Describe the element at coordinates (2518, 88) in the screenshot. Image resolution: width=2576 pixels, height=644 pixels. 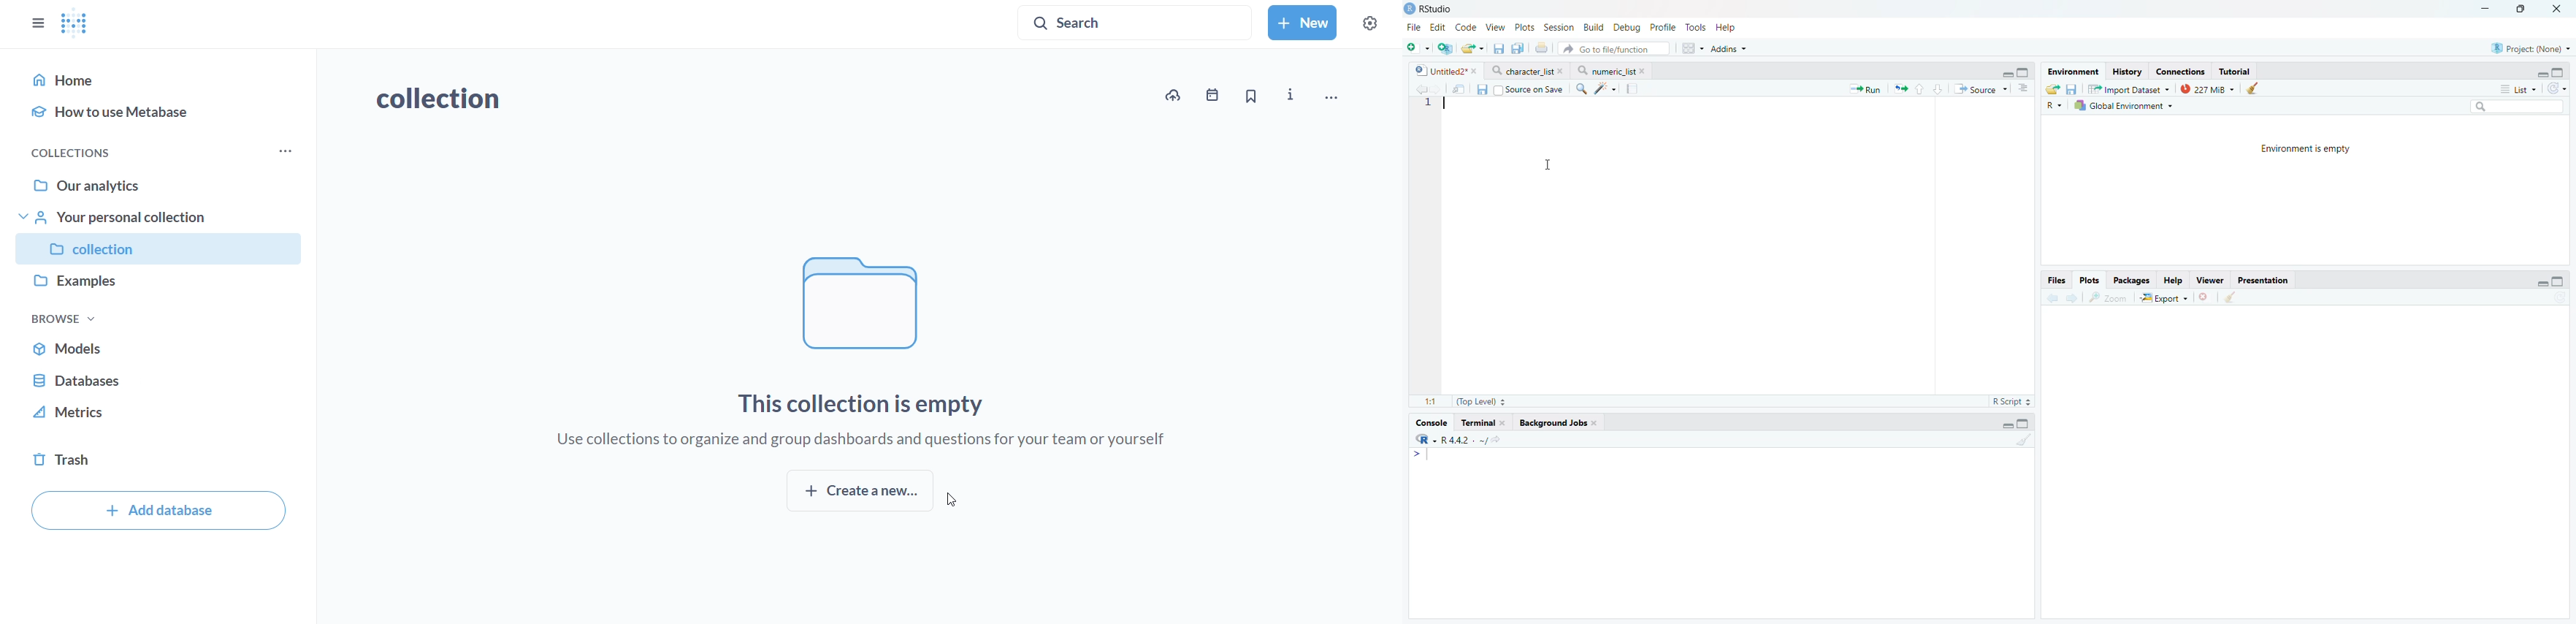
I see `List` at that location.